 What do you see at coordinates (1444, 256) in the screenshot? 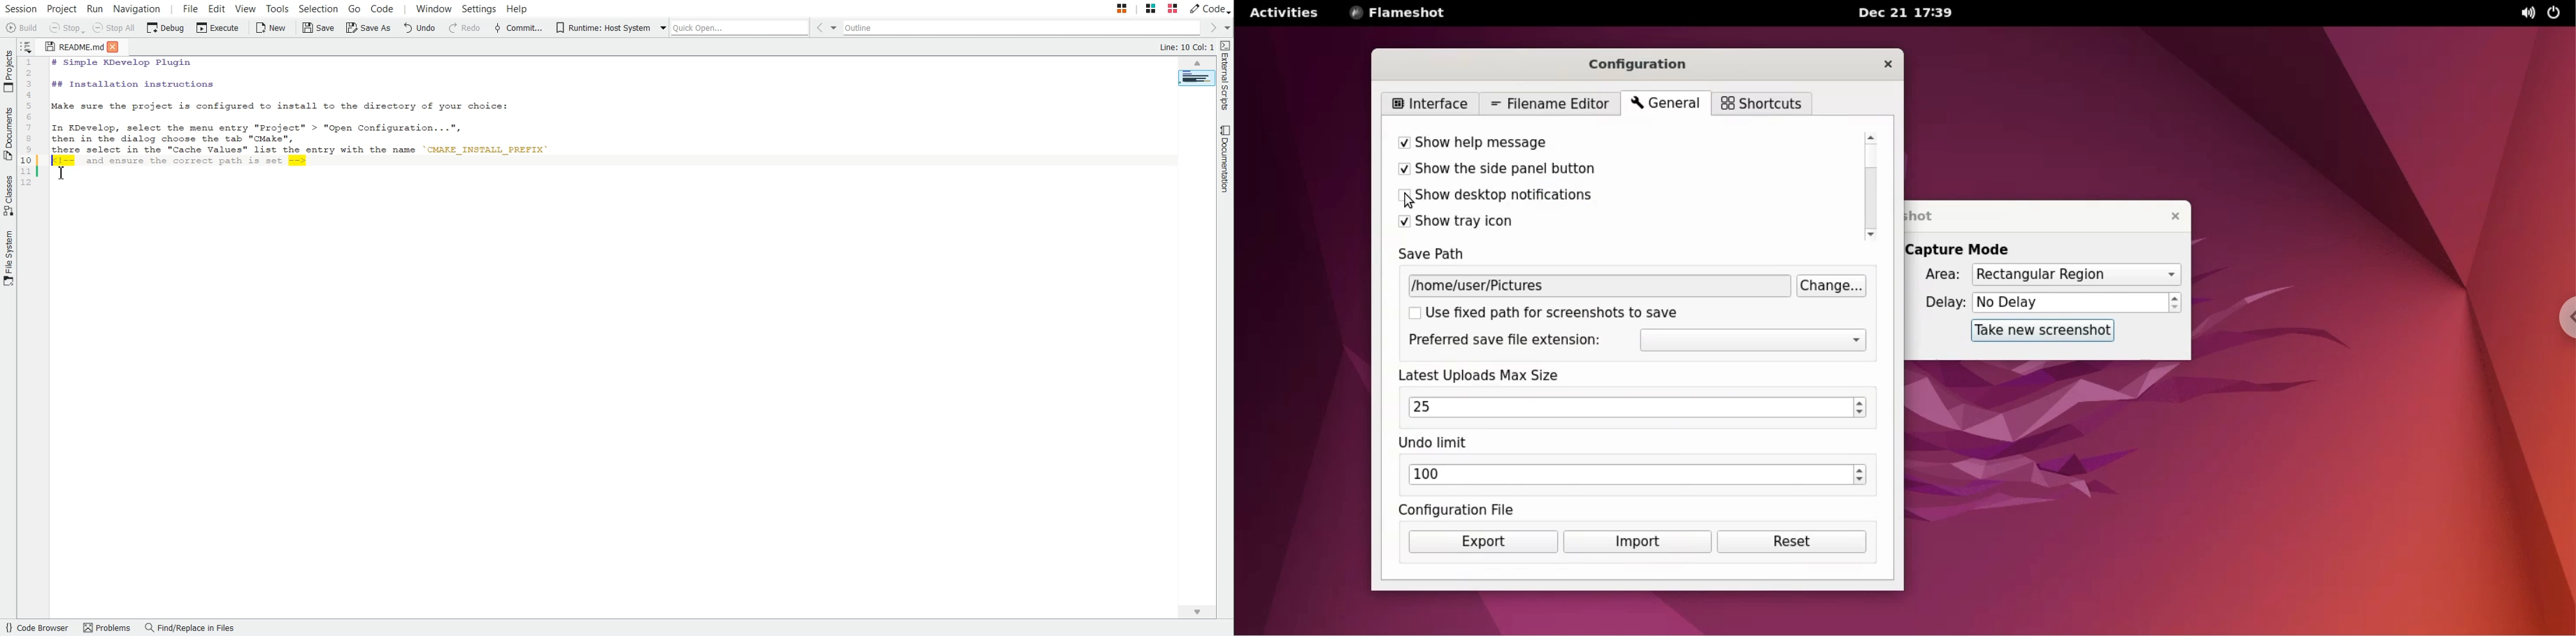
I see `save path ` at bounding box center [1444, 256].